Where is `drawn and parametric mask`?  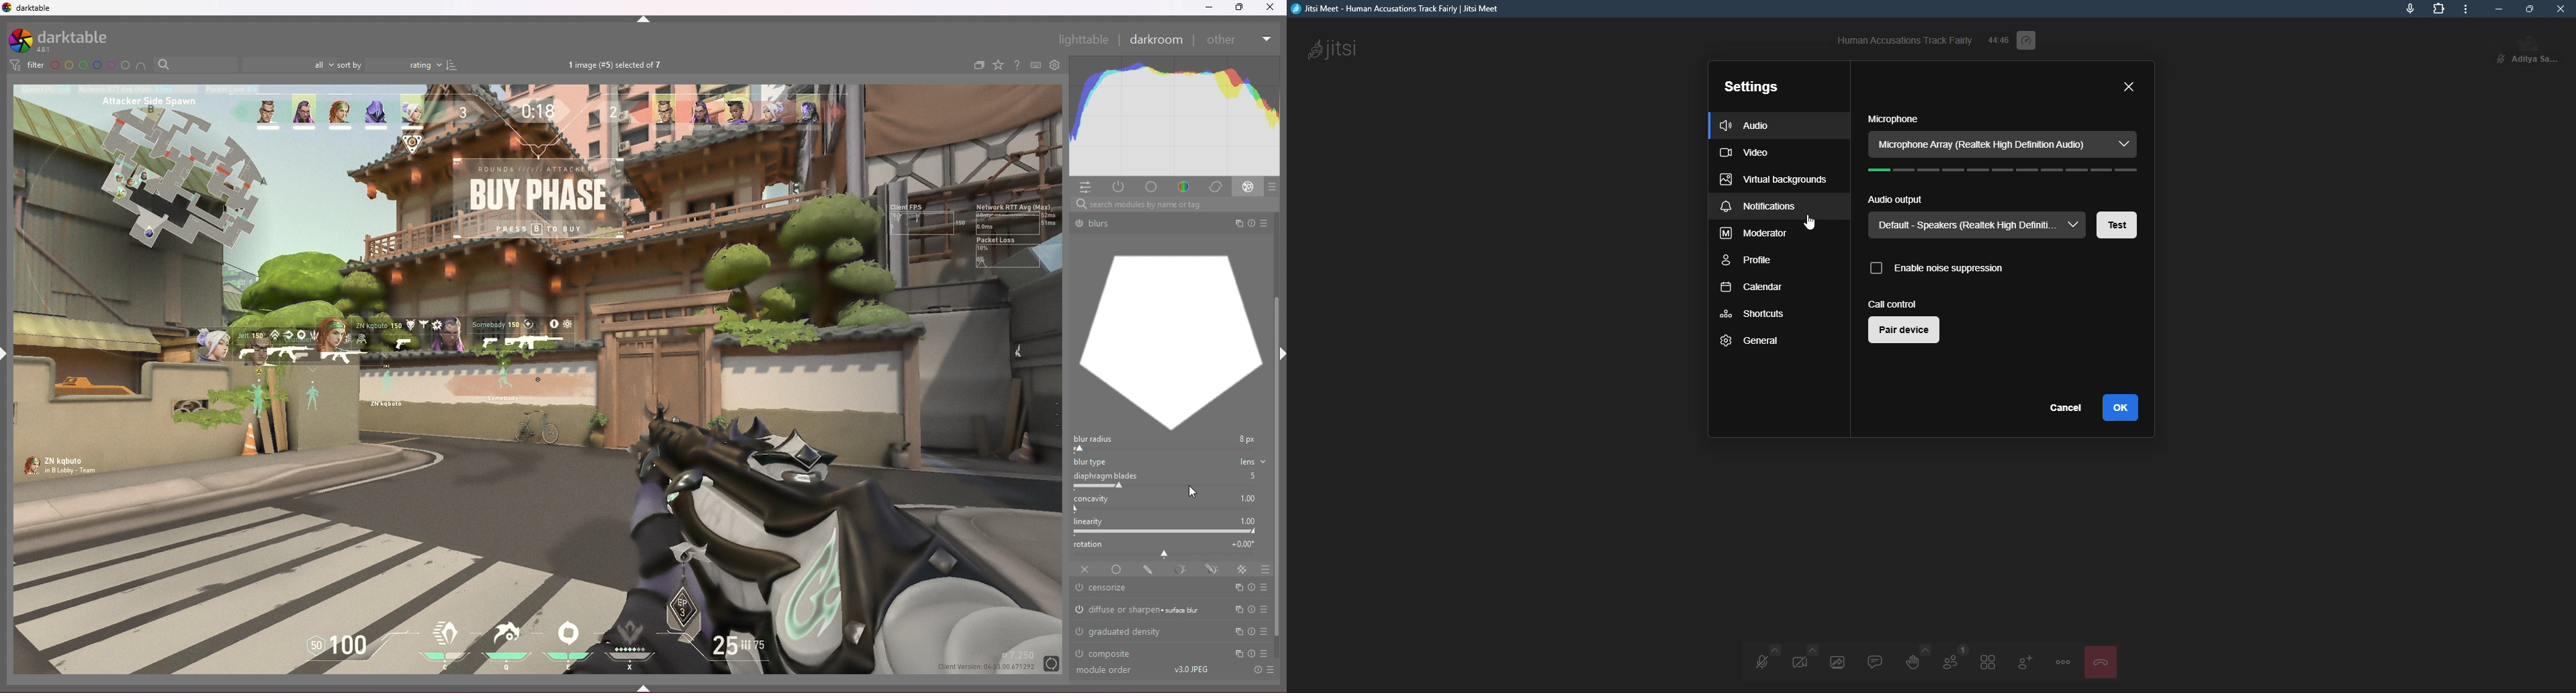
drawn and parametric mask is located at coordinates (1214, 569).